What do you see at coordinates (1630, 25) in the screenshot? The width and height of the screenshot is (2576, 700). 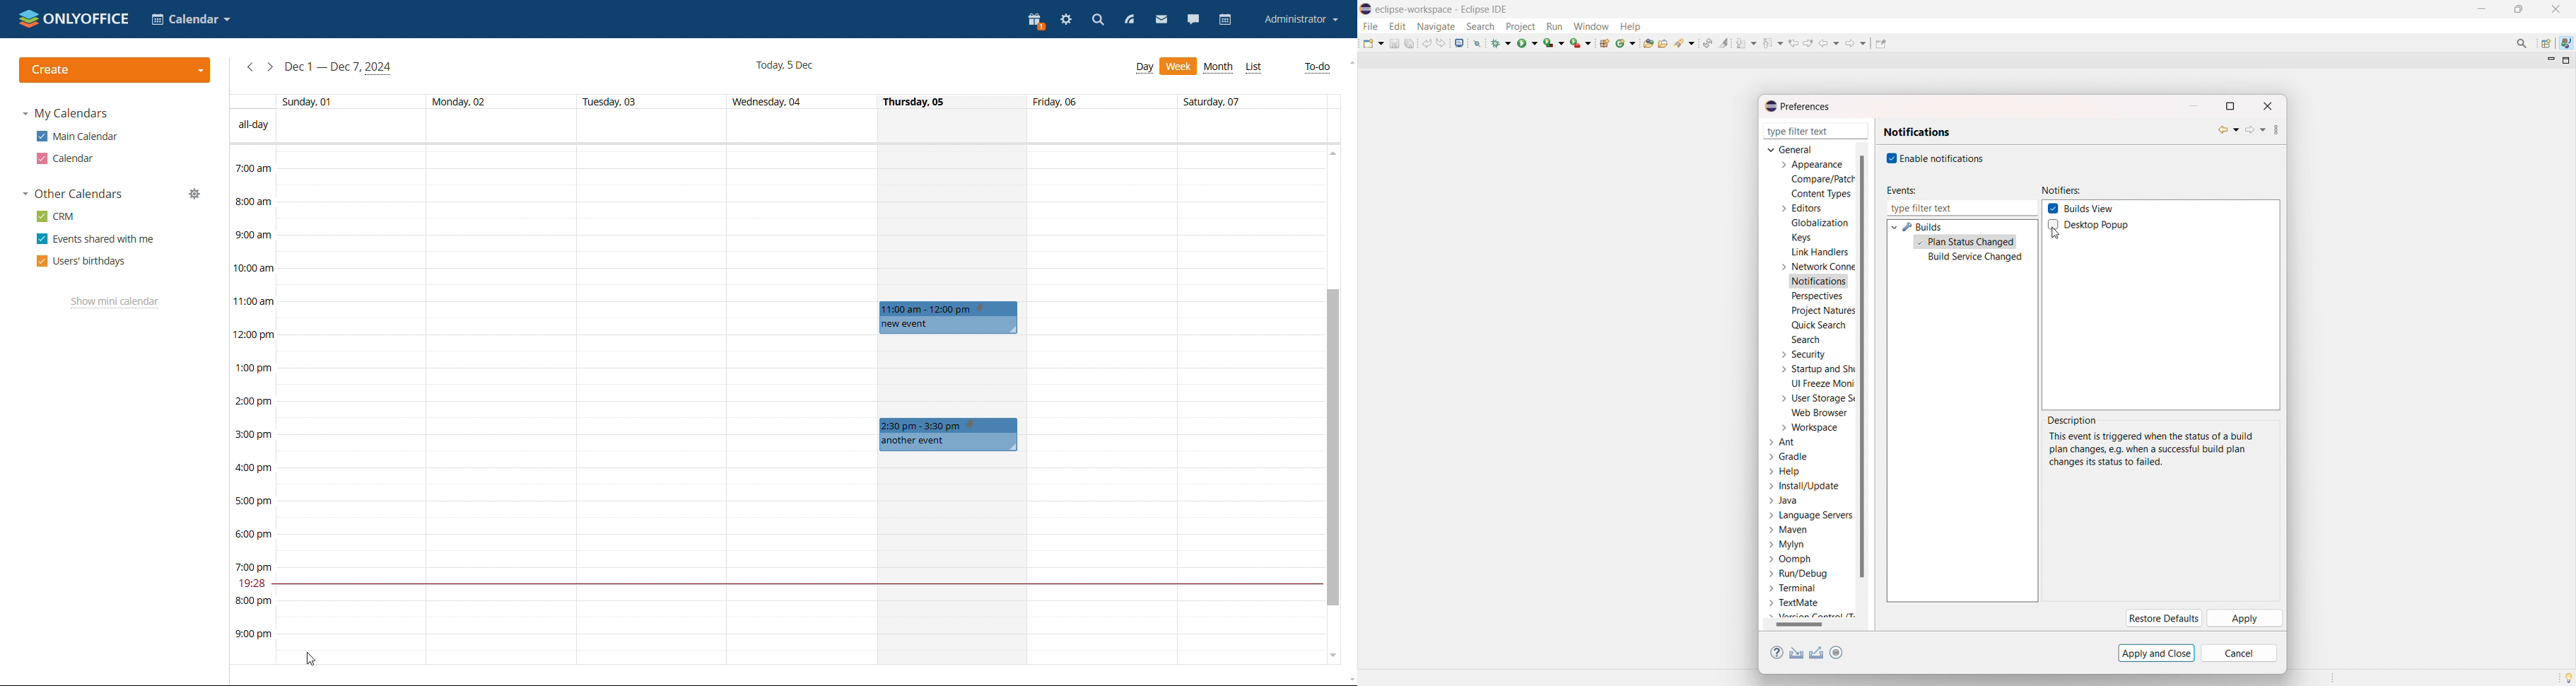 I see `help` at bounding box center [1630, 25].